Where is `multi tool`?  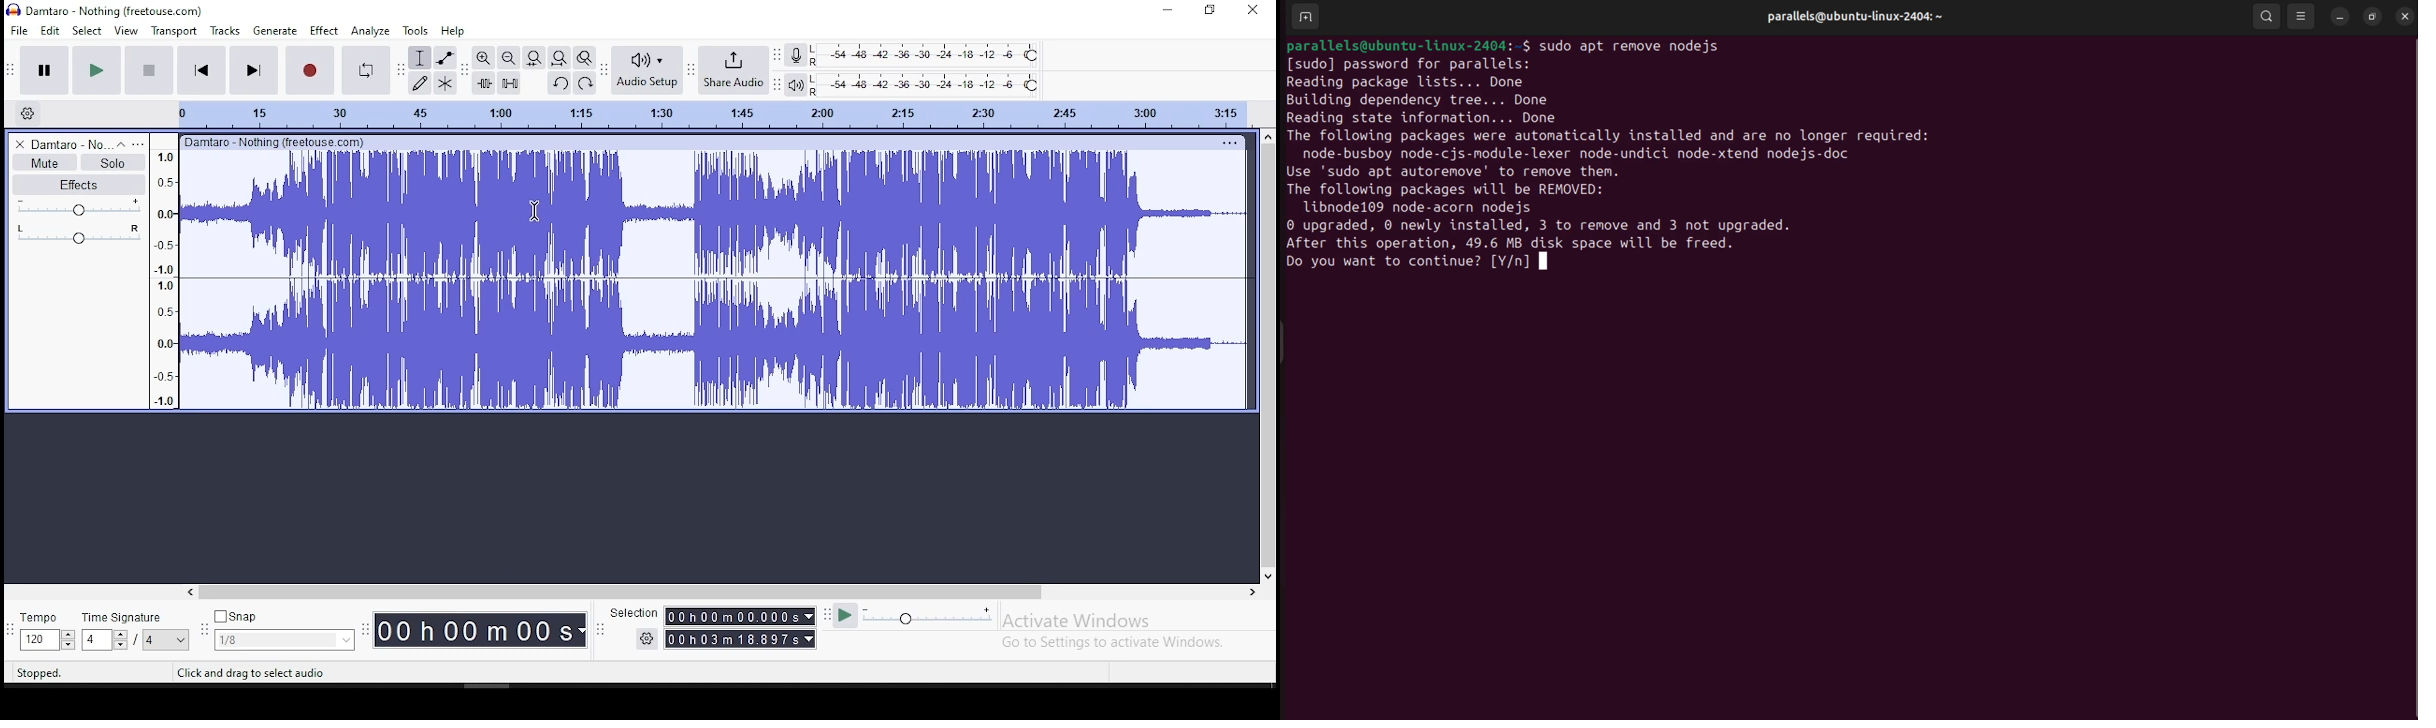 multi tool is located at coordinates (447, 82).